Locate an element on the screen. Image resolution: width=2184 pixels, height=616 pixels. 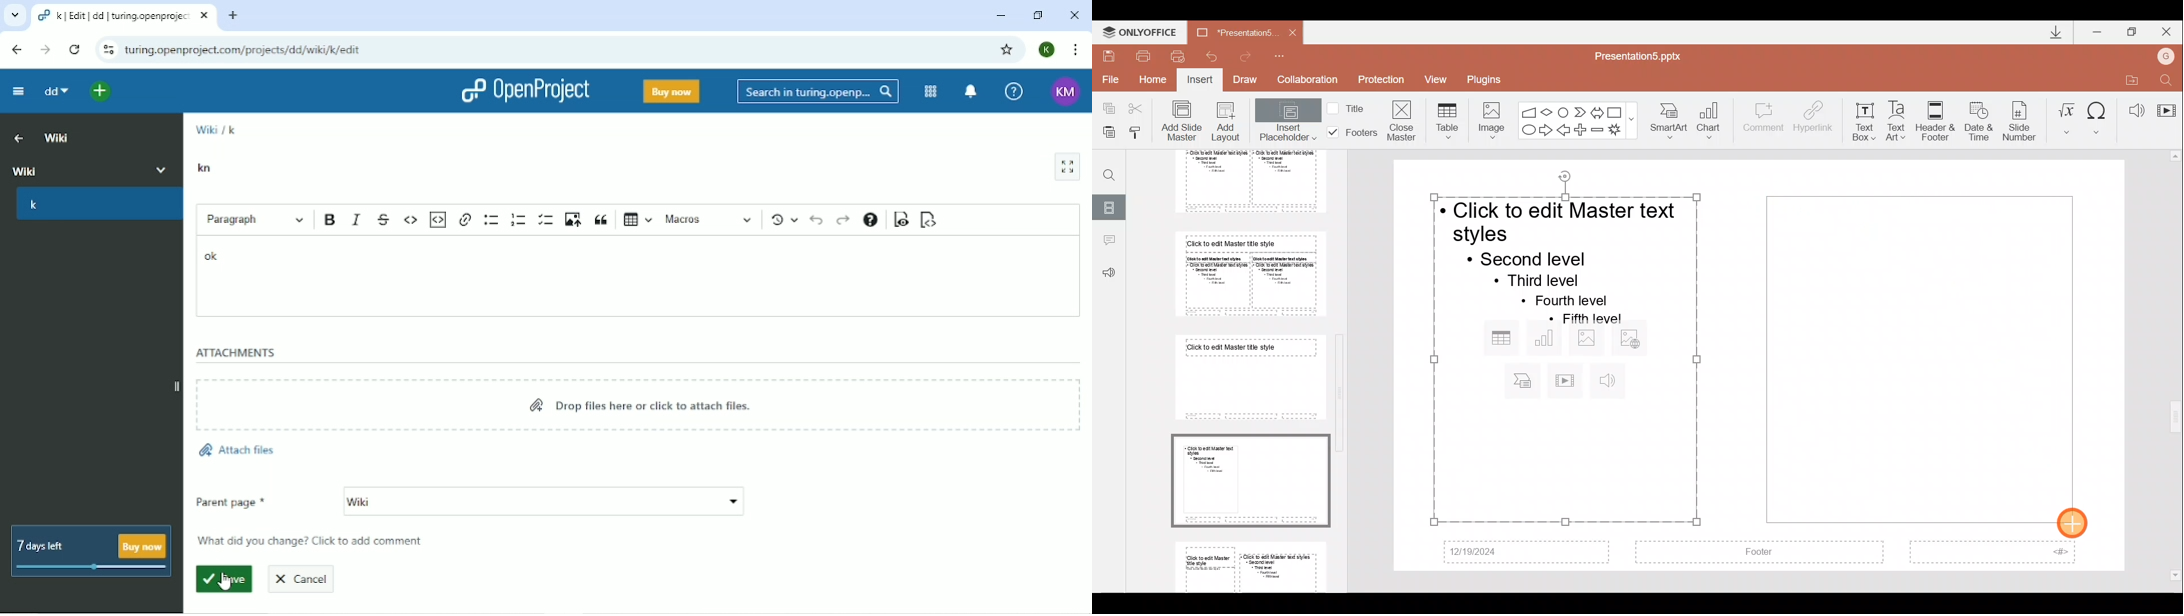
Footers is located at coordinates (1351, 132).